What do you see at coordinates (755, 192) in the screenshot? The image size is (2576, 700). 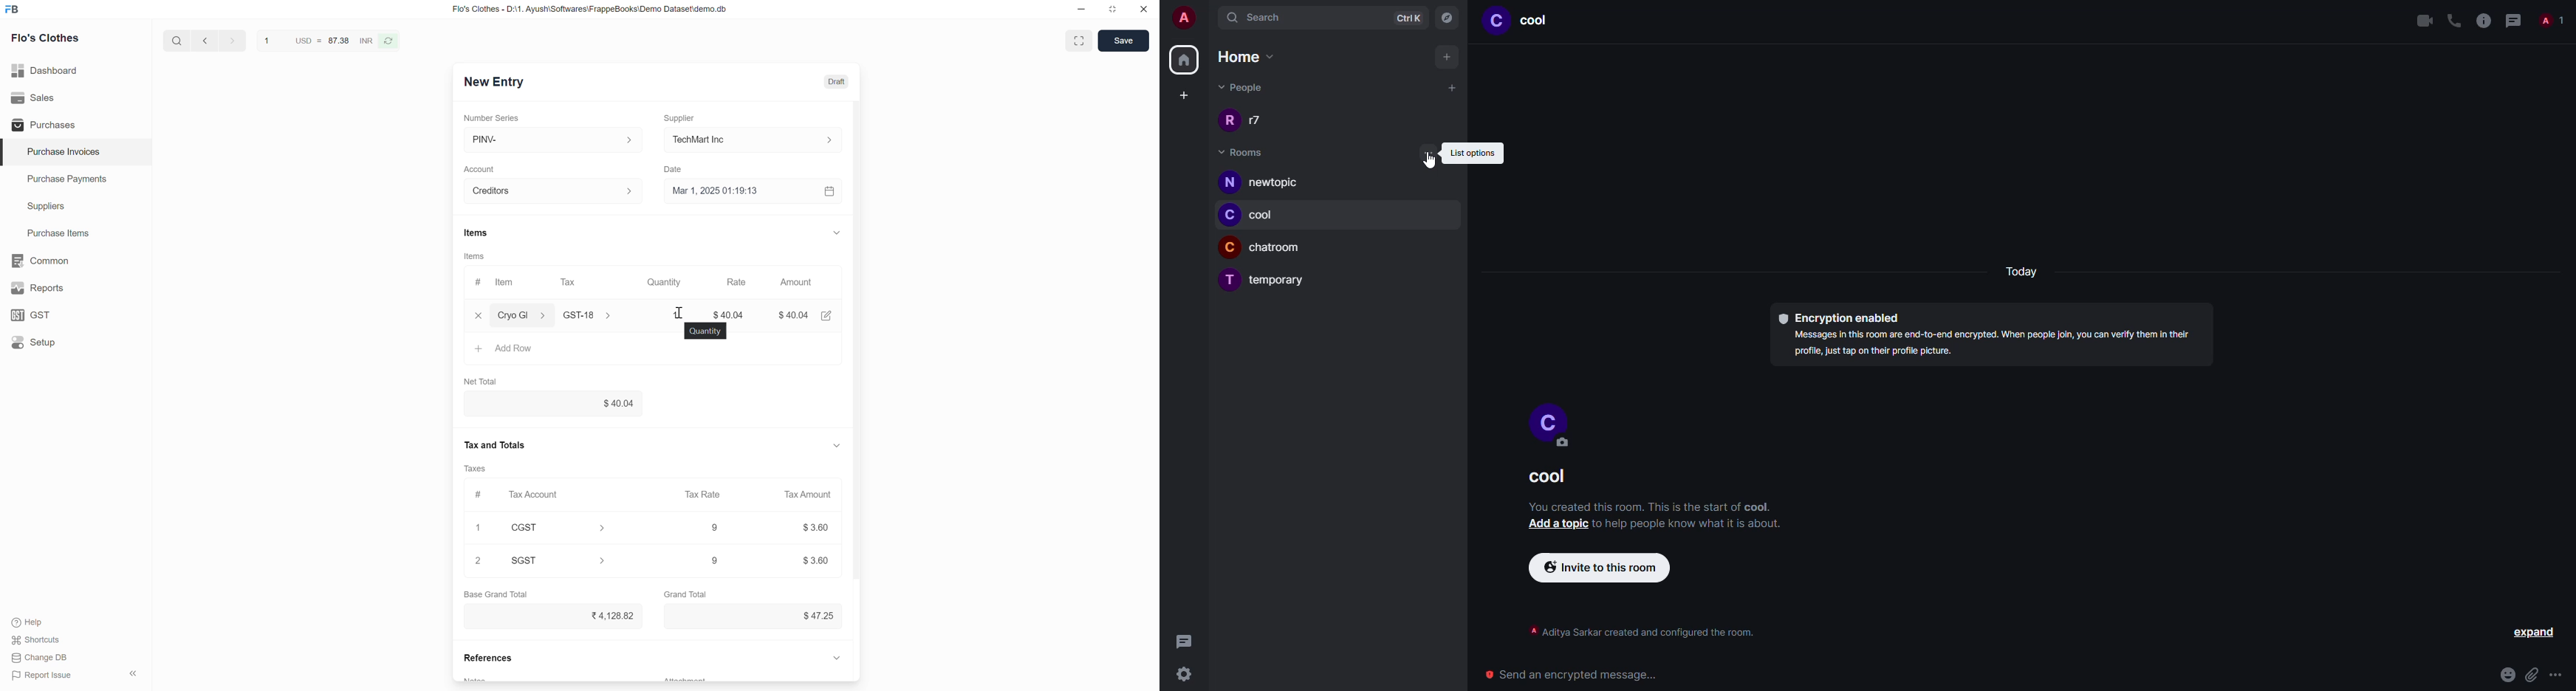 I see `Mar 1, 2025 01:19:13 ` at bounding box center [755, 192].